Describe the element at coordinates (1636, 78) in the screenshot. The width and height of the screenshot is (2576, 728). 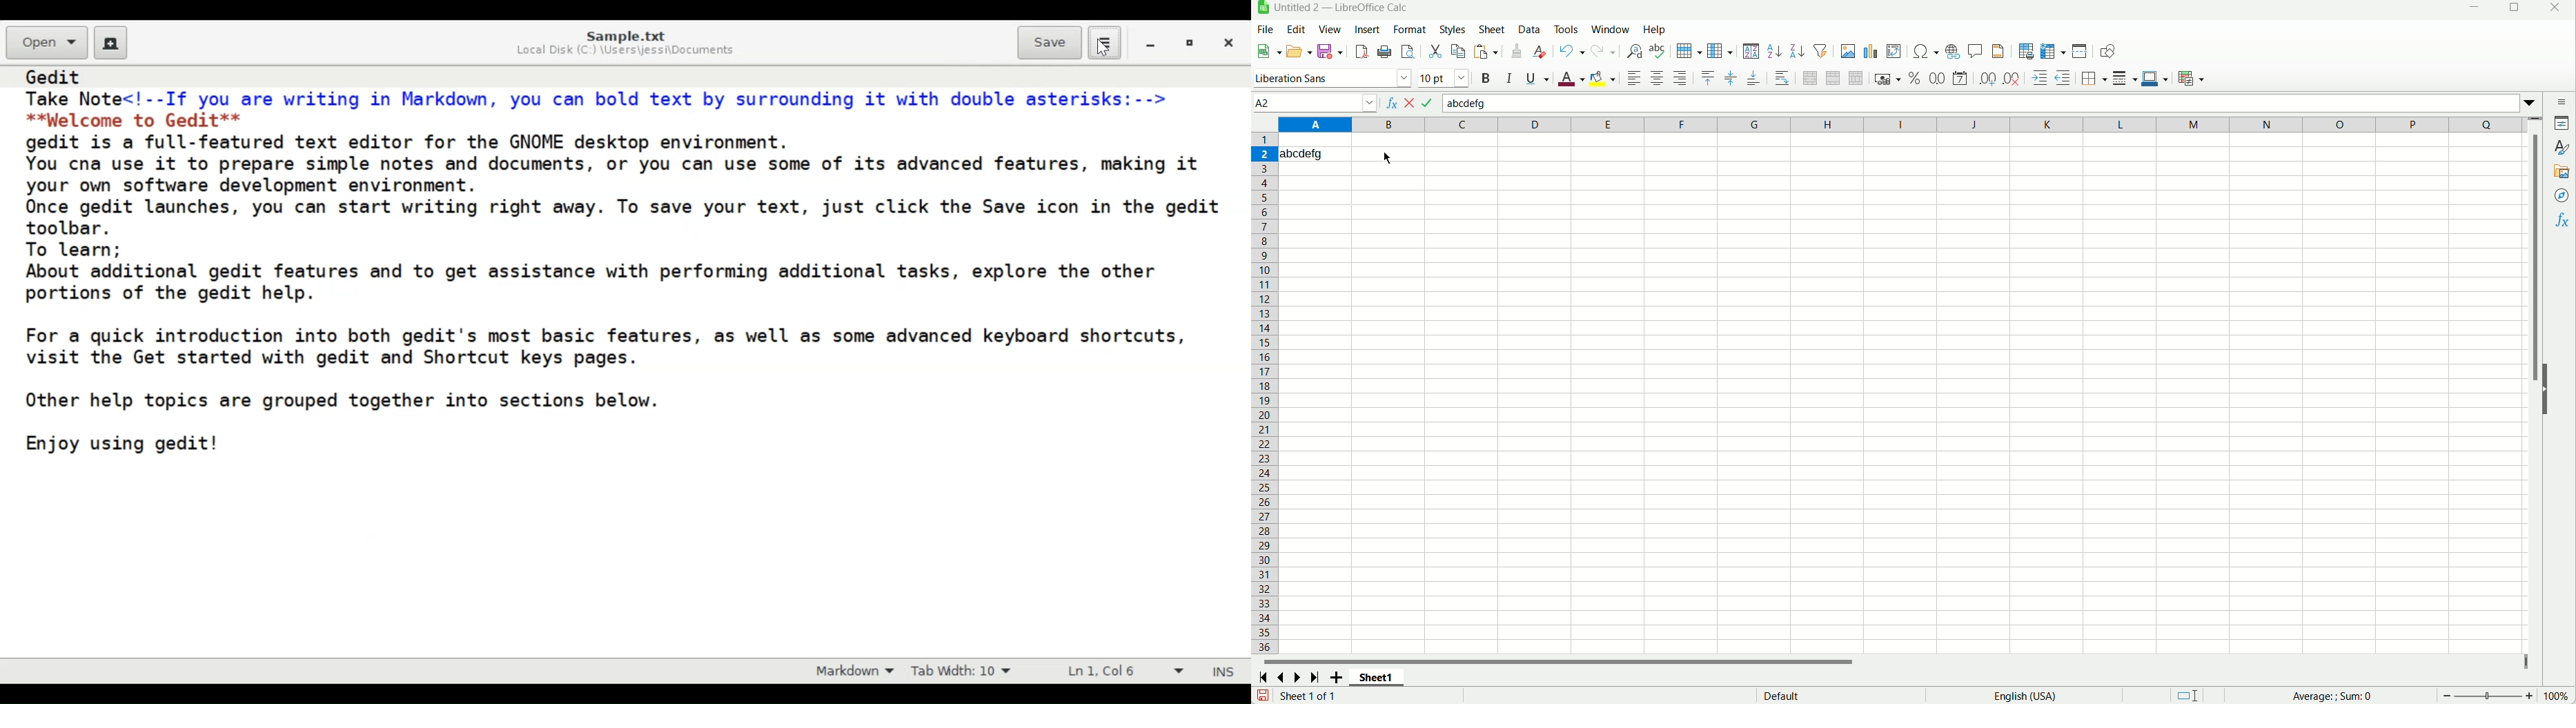
I see `align left` at that location.